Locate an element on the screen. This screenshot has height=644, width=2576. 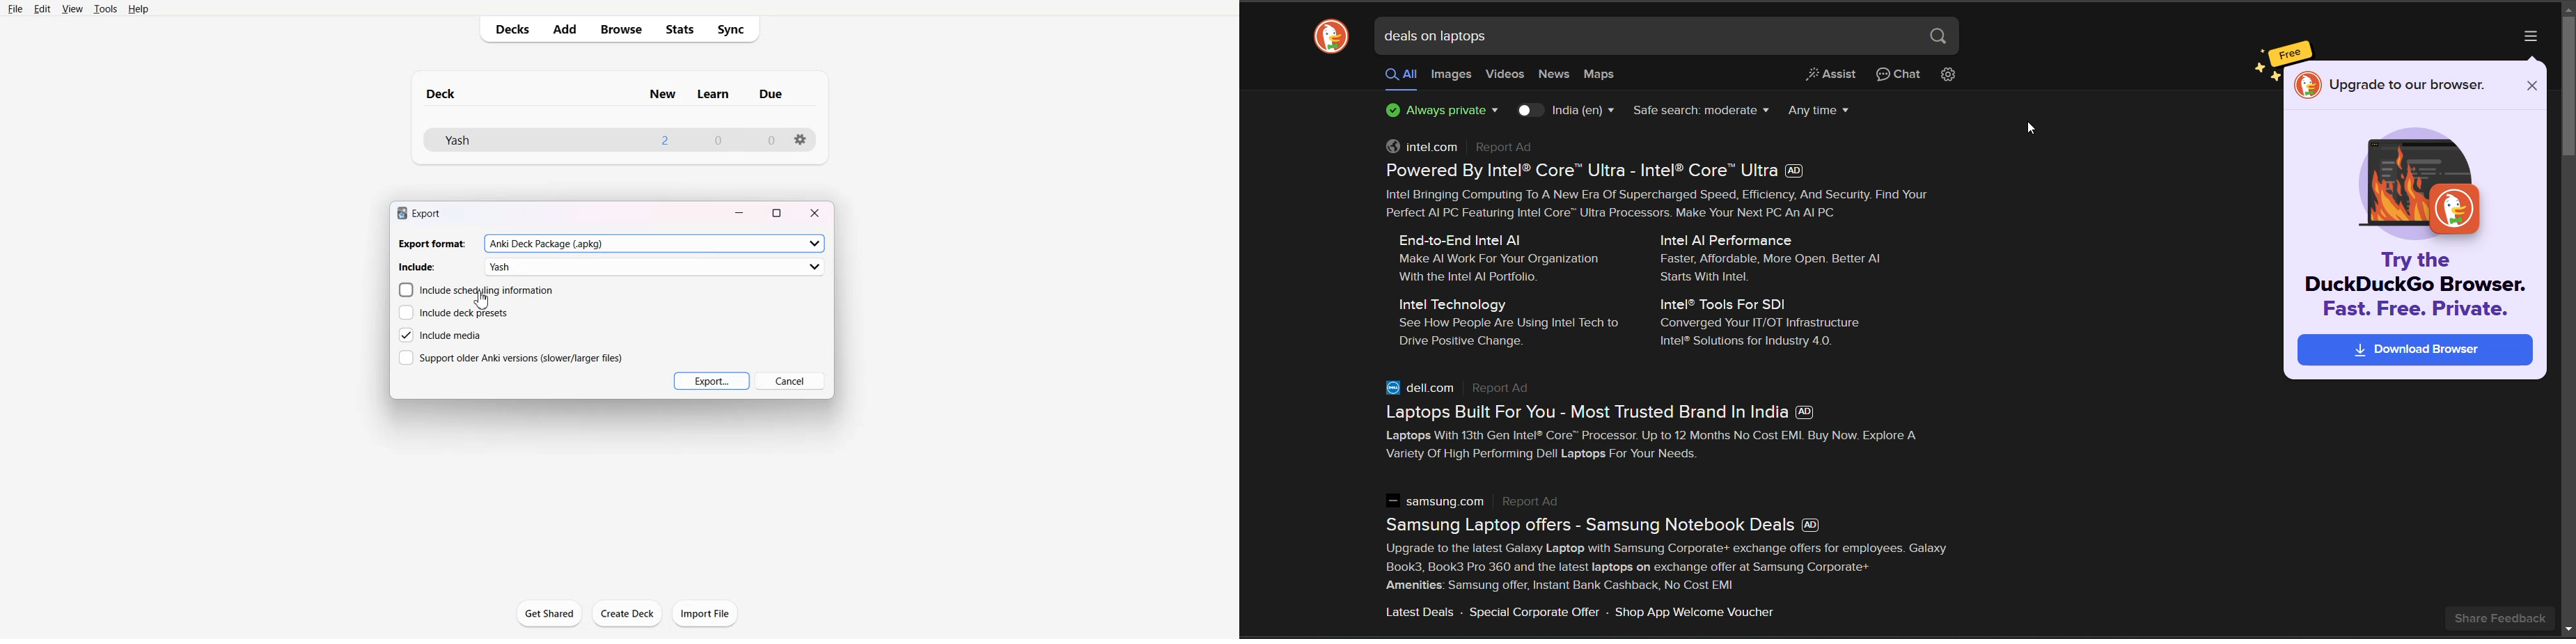
Include: yash is located at coordinates (613, 267).